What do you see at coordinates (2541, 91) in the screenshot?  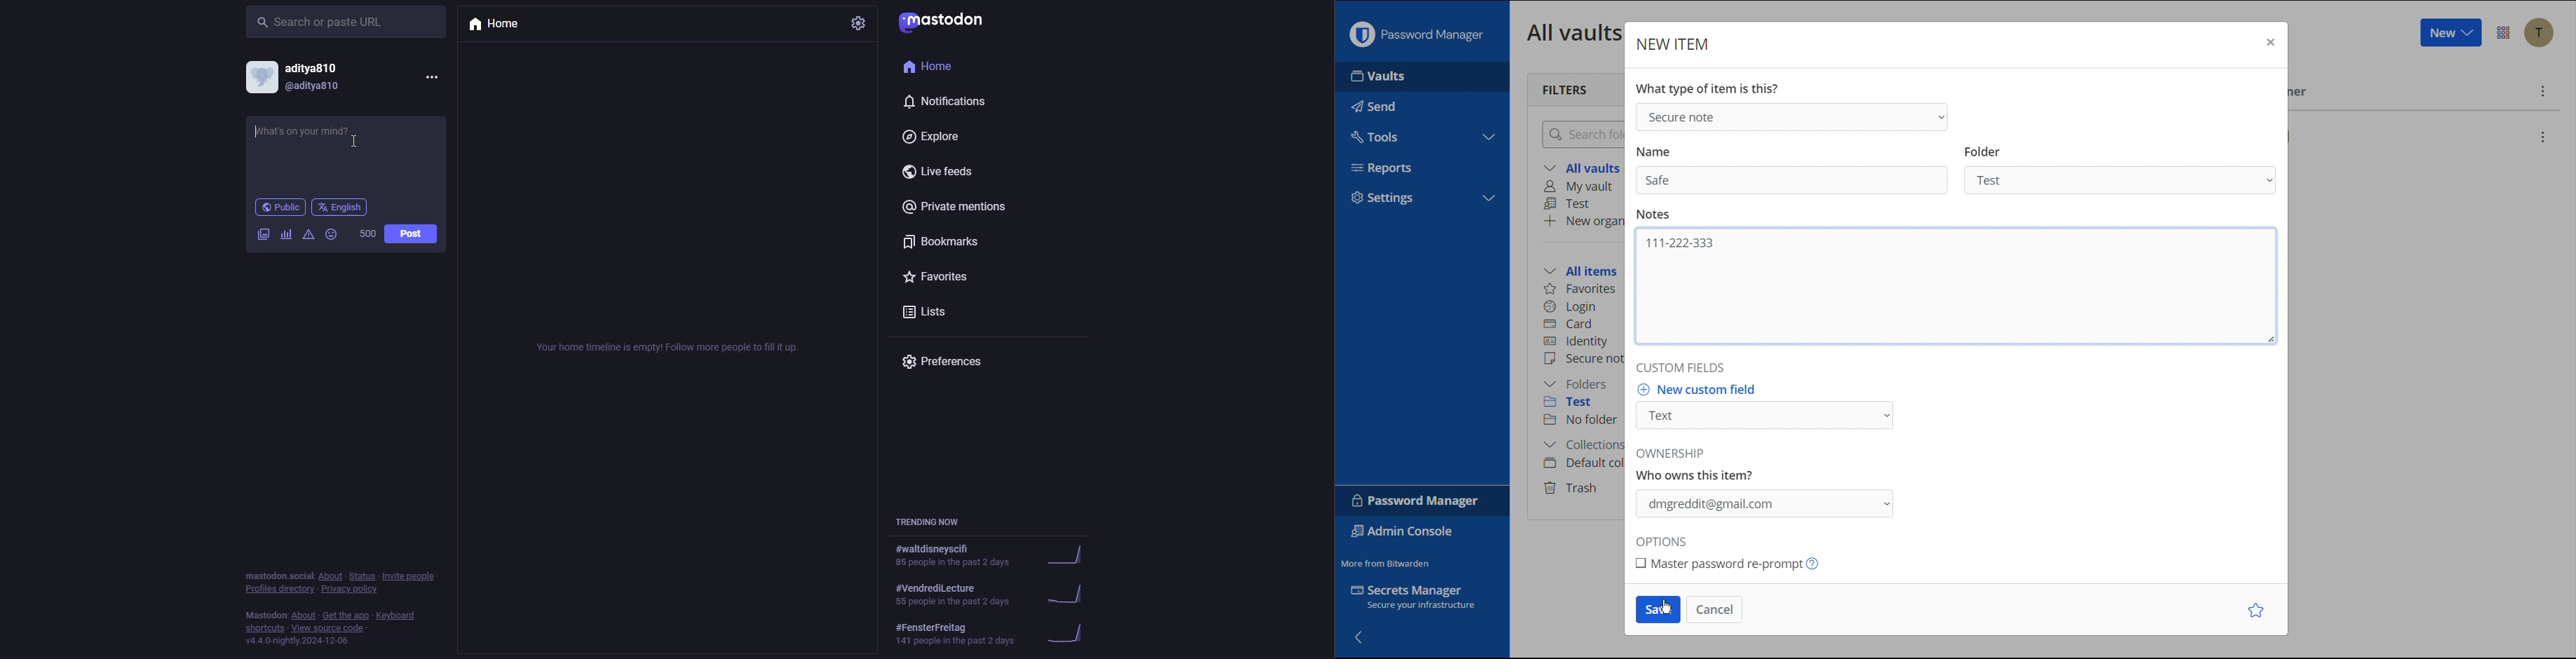 I see `More` at bounding box center [2541, 91].